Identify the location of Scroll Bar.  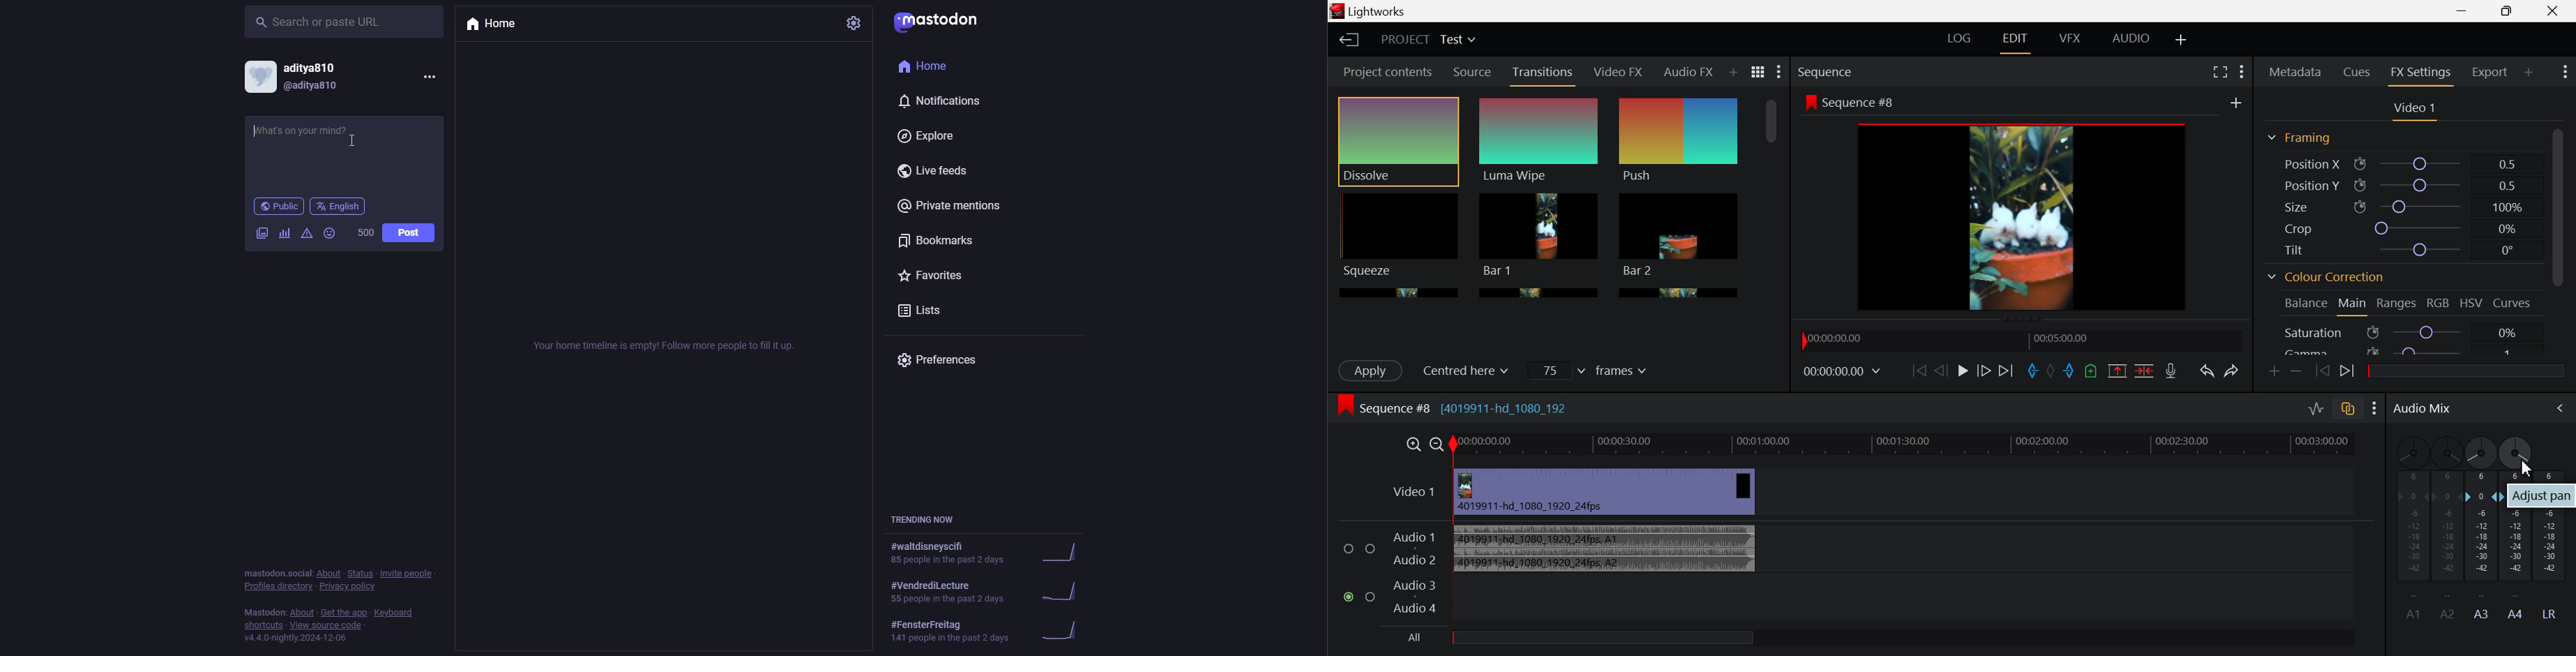
(1771, 191).